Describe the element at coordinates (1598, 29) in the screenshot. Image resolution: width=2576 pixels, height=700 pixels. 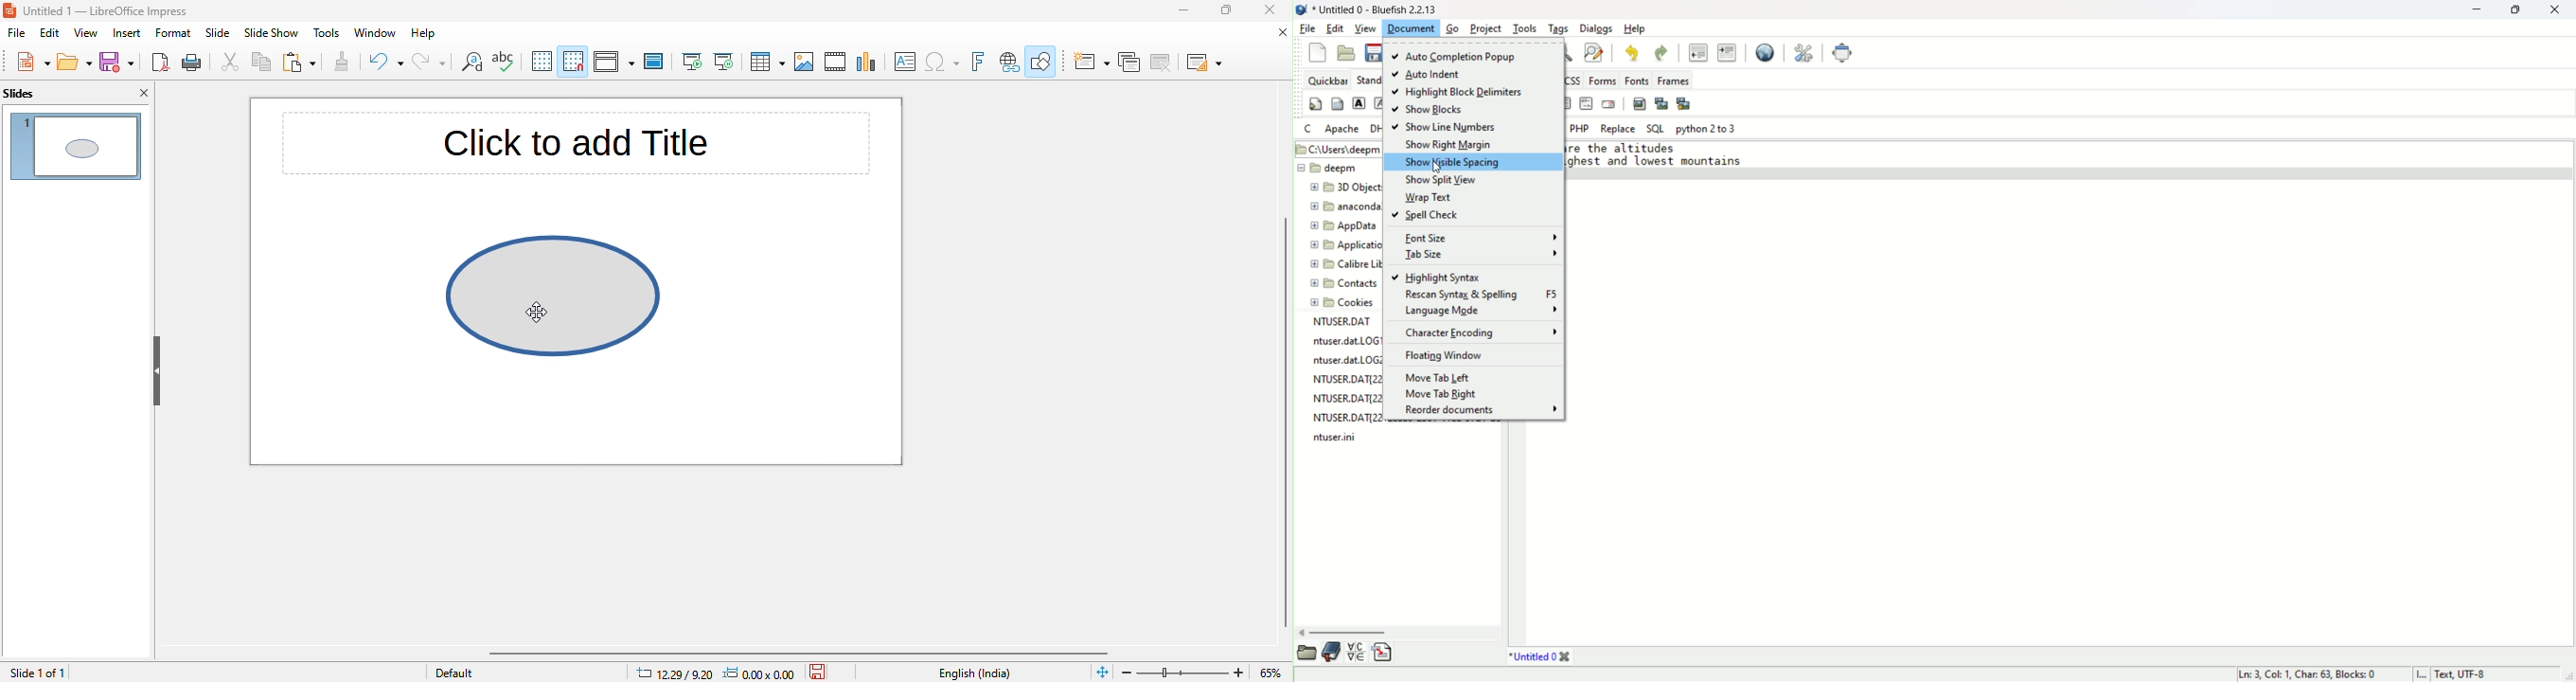
I see `dialogs` at that location.